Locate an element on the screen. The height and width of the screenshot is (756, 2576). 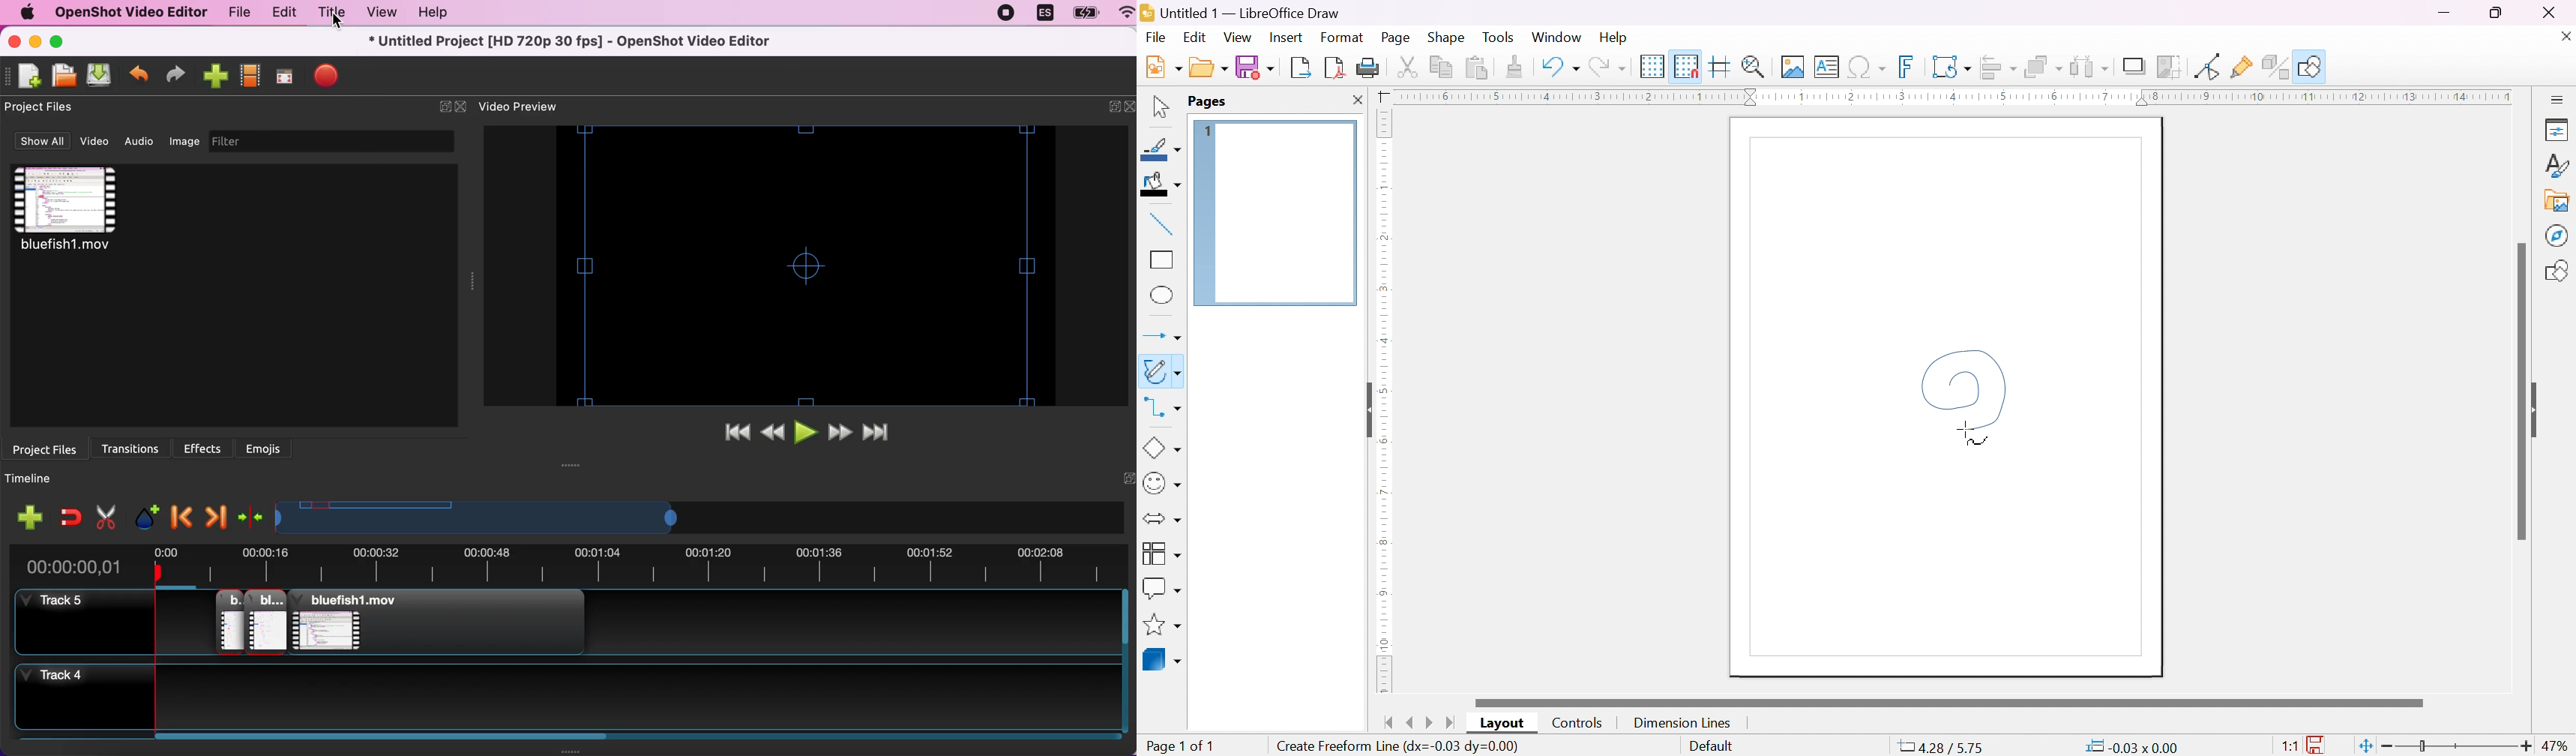
connectors is located at coordinates (1158, 408).